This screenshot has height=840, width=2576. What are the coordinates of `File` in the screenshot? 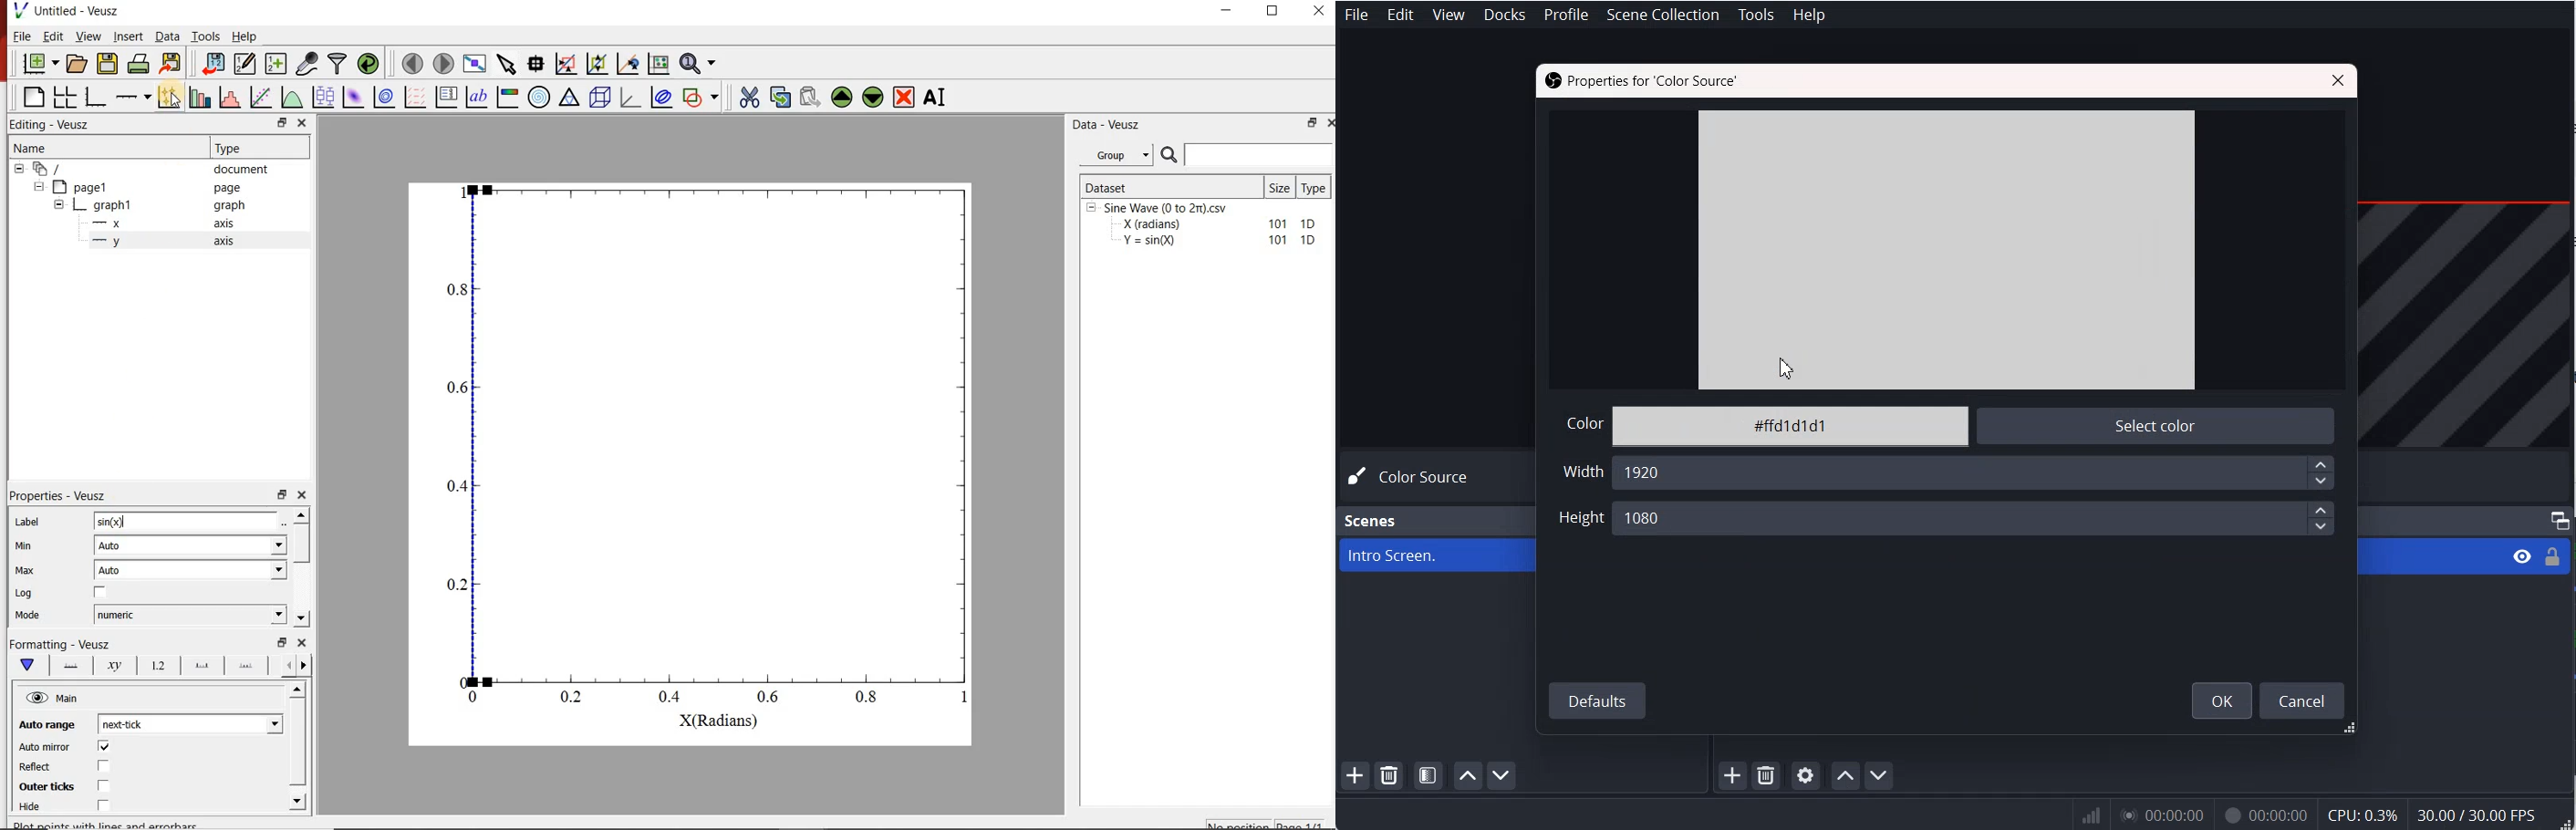 It's located at (1356, 15).